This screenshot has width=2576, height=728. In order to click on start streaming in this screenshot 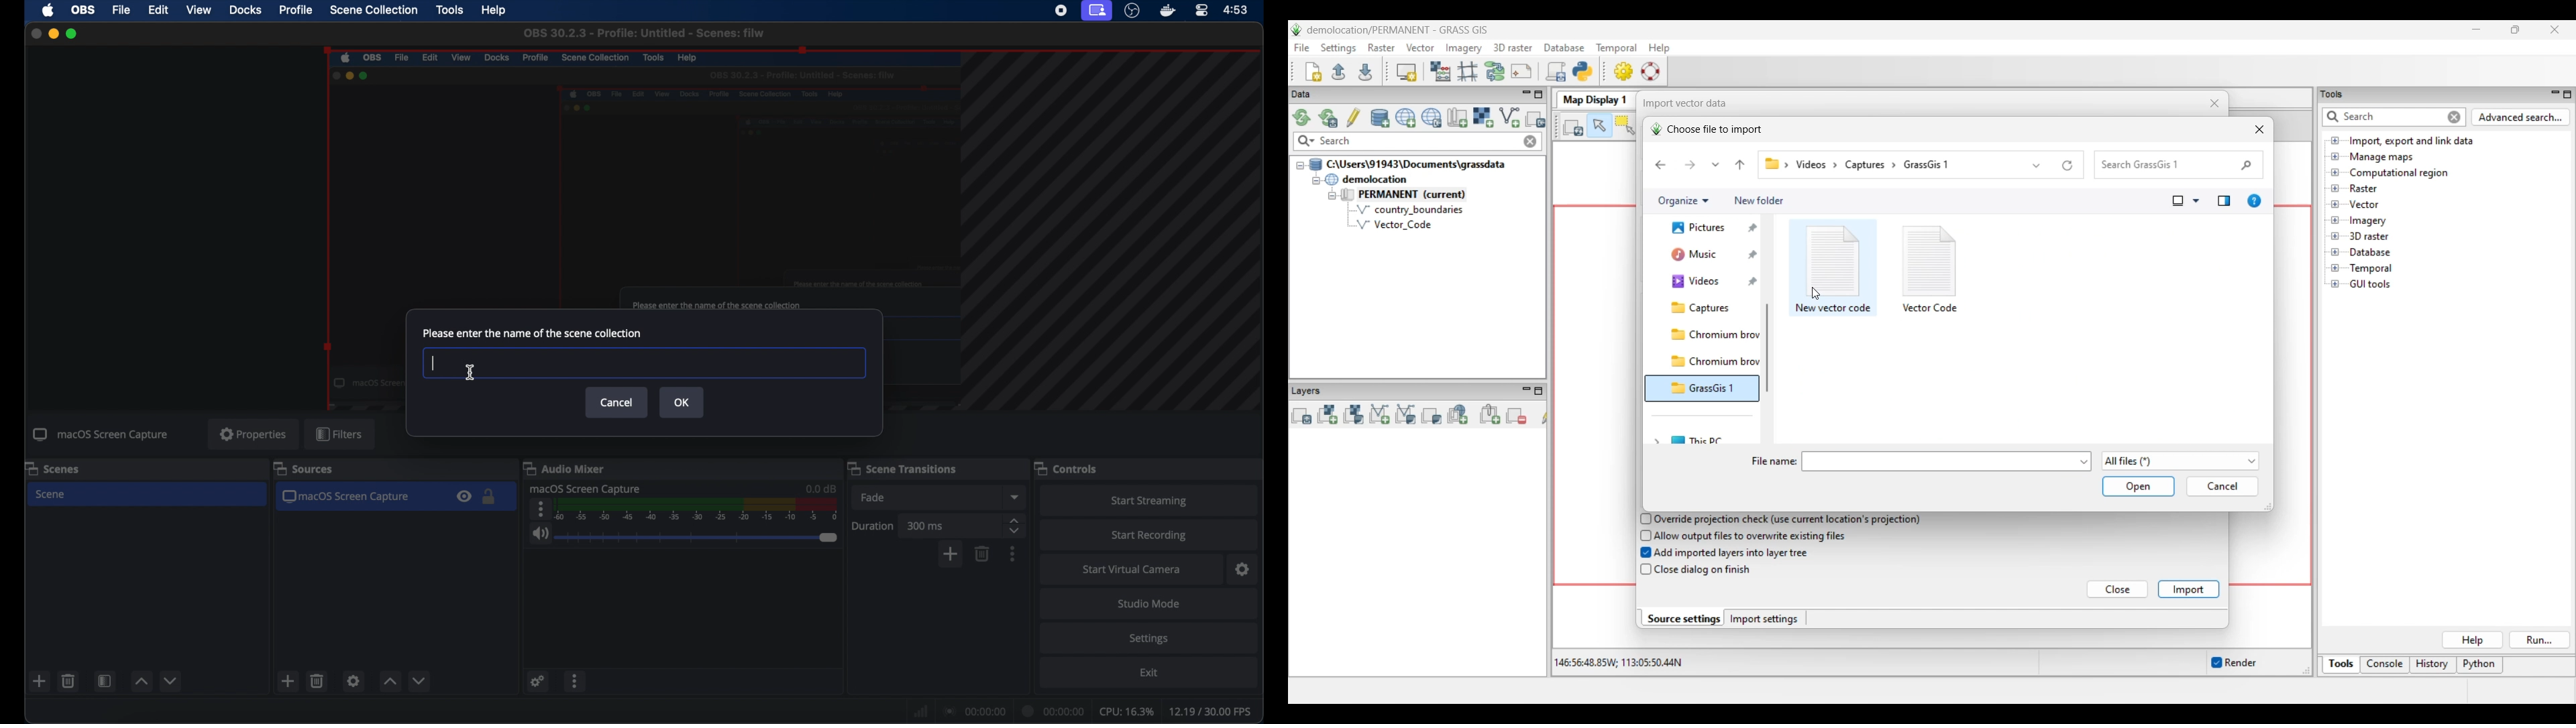, I will do `click(1147, 499)`.